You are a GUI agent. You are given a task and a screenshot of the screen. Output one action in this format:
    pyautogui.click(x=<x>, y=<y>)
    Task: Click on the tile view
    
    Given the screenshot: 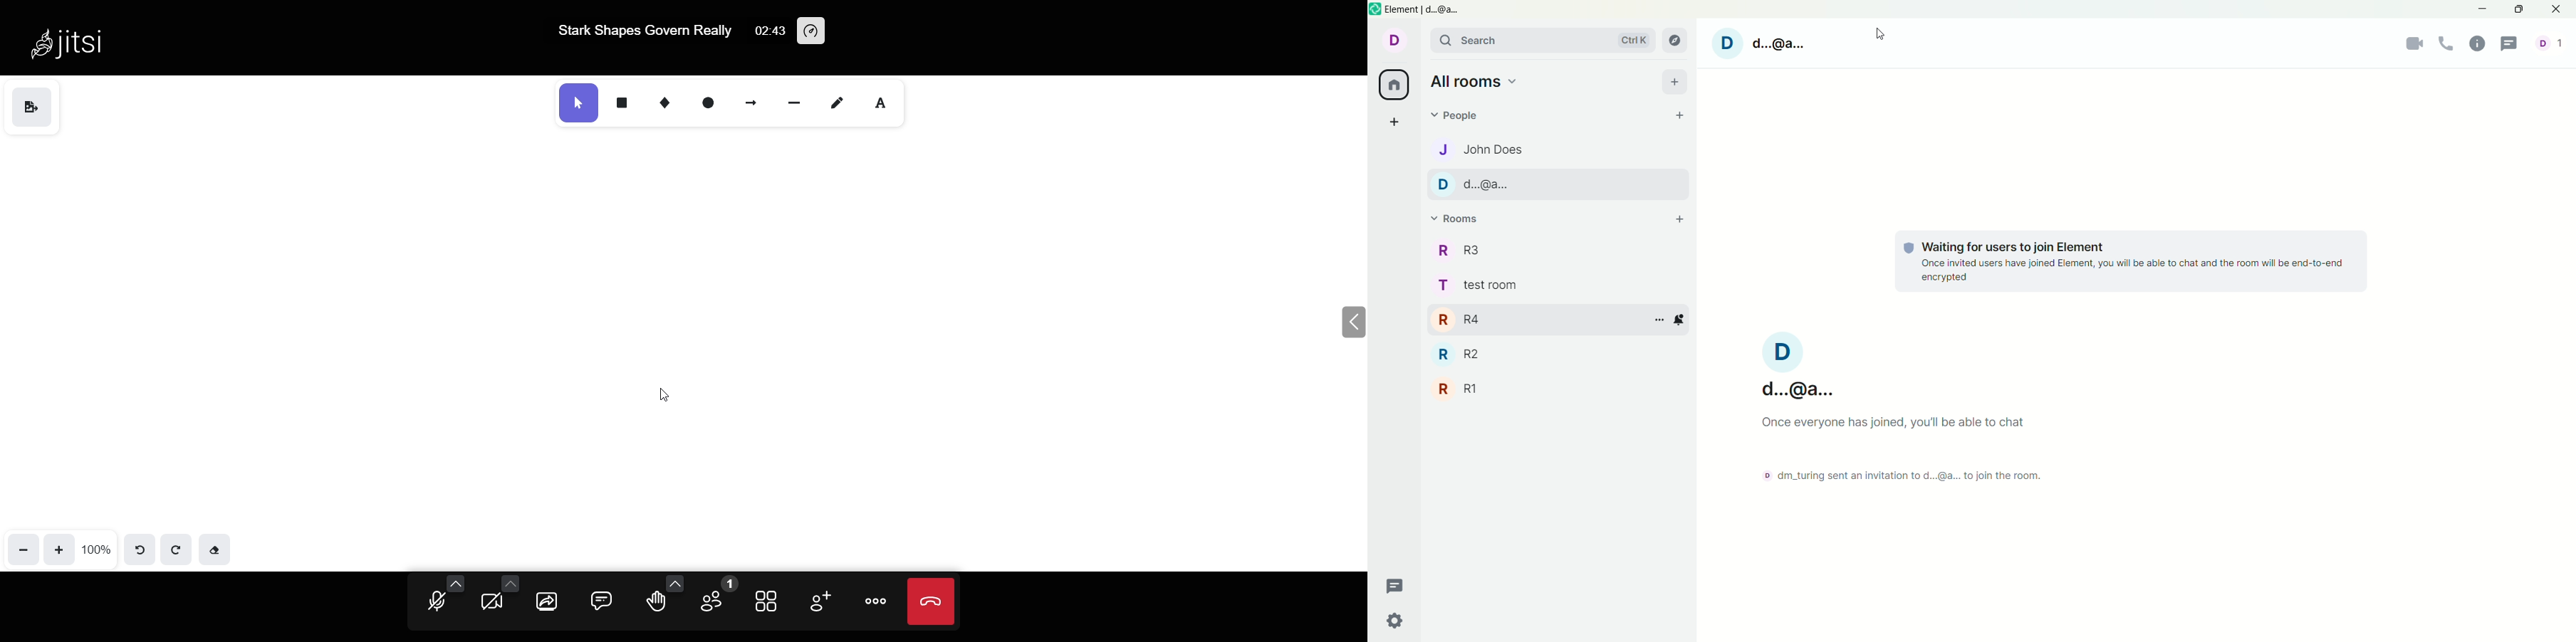 What is the action you would take?
    pyautogui.click(x=768, y=599)
    